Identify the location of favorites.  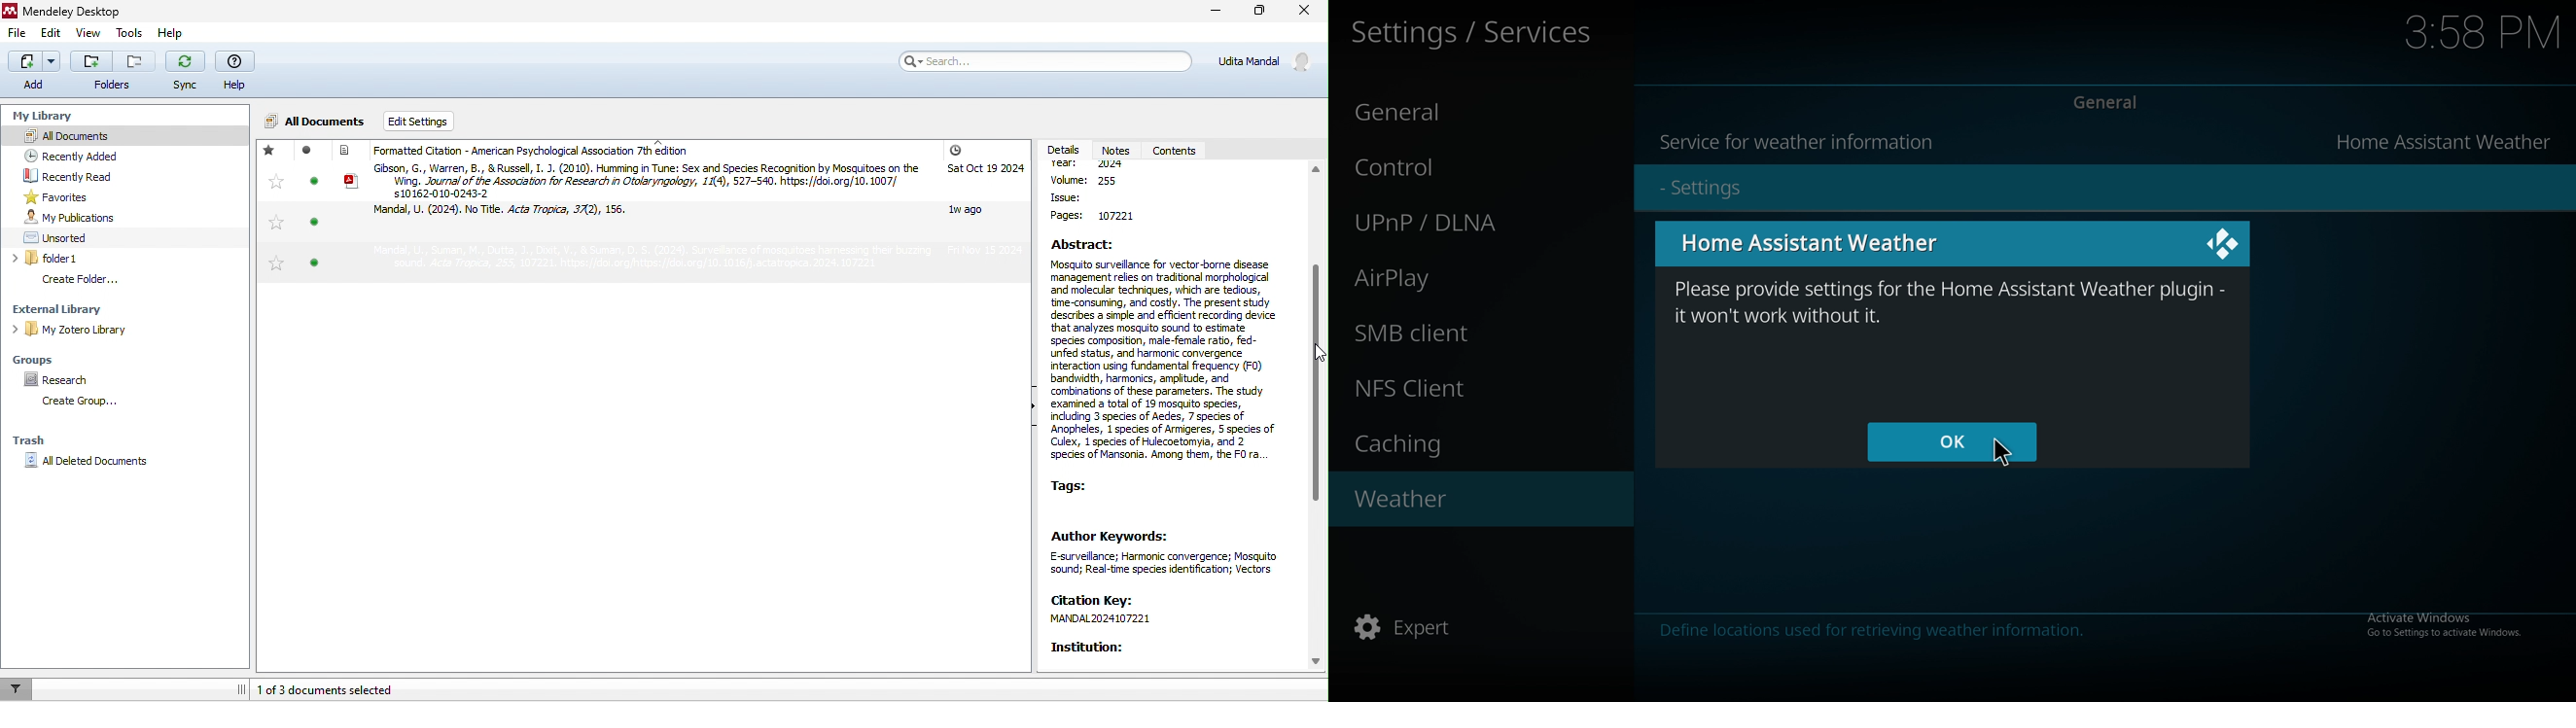
(57, 196).